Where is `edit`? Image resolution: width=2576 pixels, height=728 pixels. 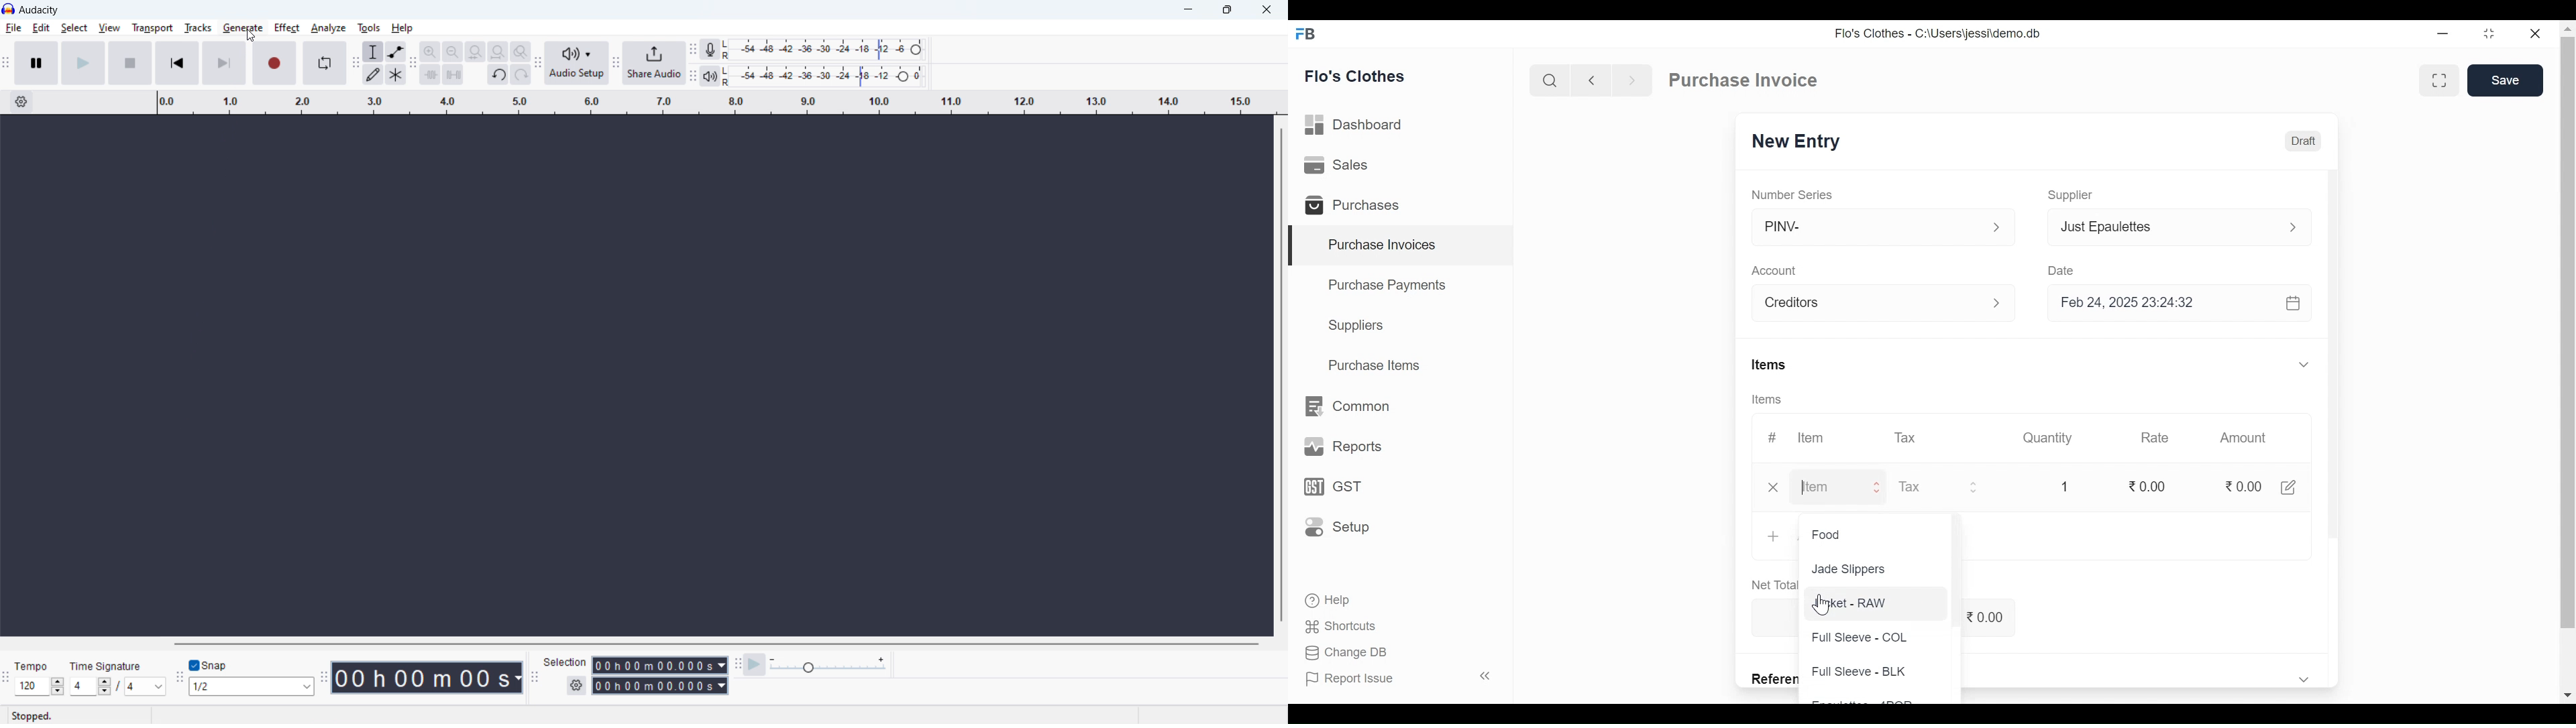
edit is located at coordinates (41, 27).